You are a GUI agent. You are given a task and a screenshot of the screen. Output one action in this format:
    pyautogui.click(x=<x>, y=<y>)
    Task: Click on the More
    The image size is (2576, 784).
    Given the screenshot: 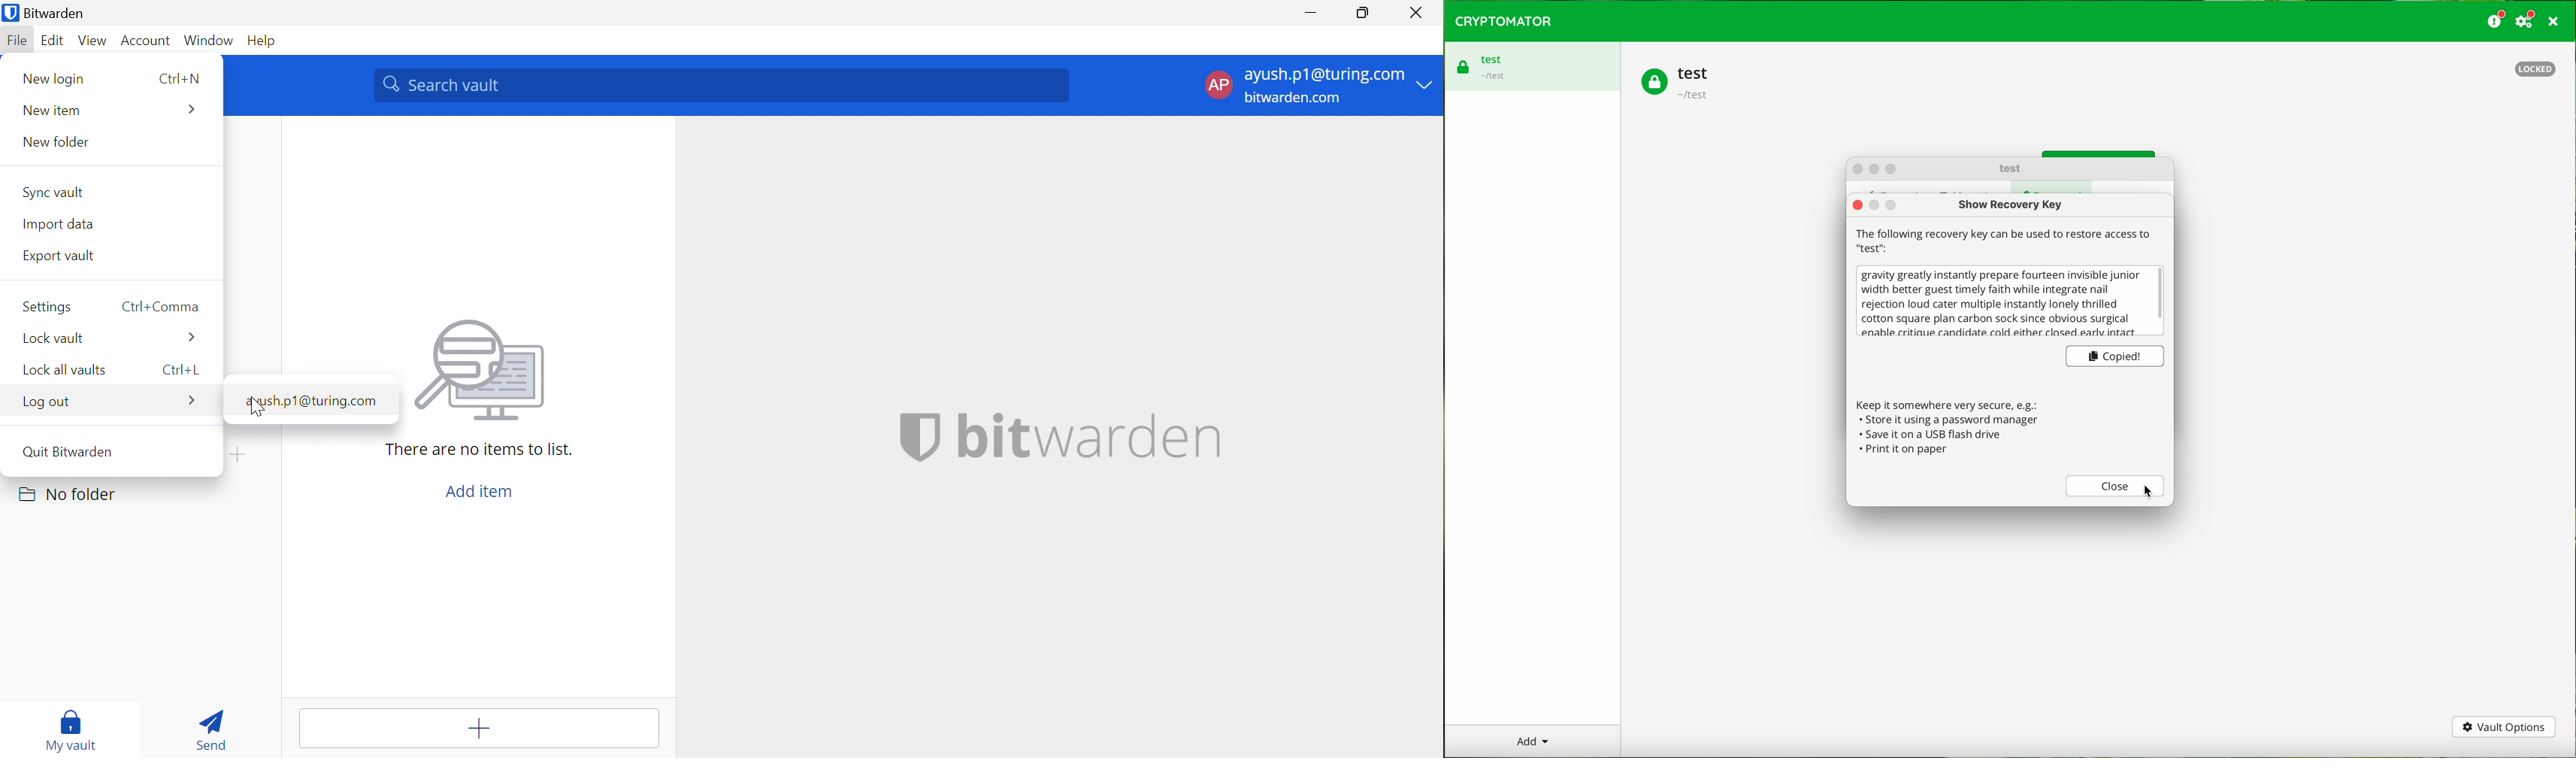 What is the action you would take?
    pyautogui.click(x=193, y=402)
    